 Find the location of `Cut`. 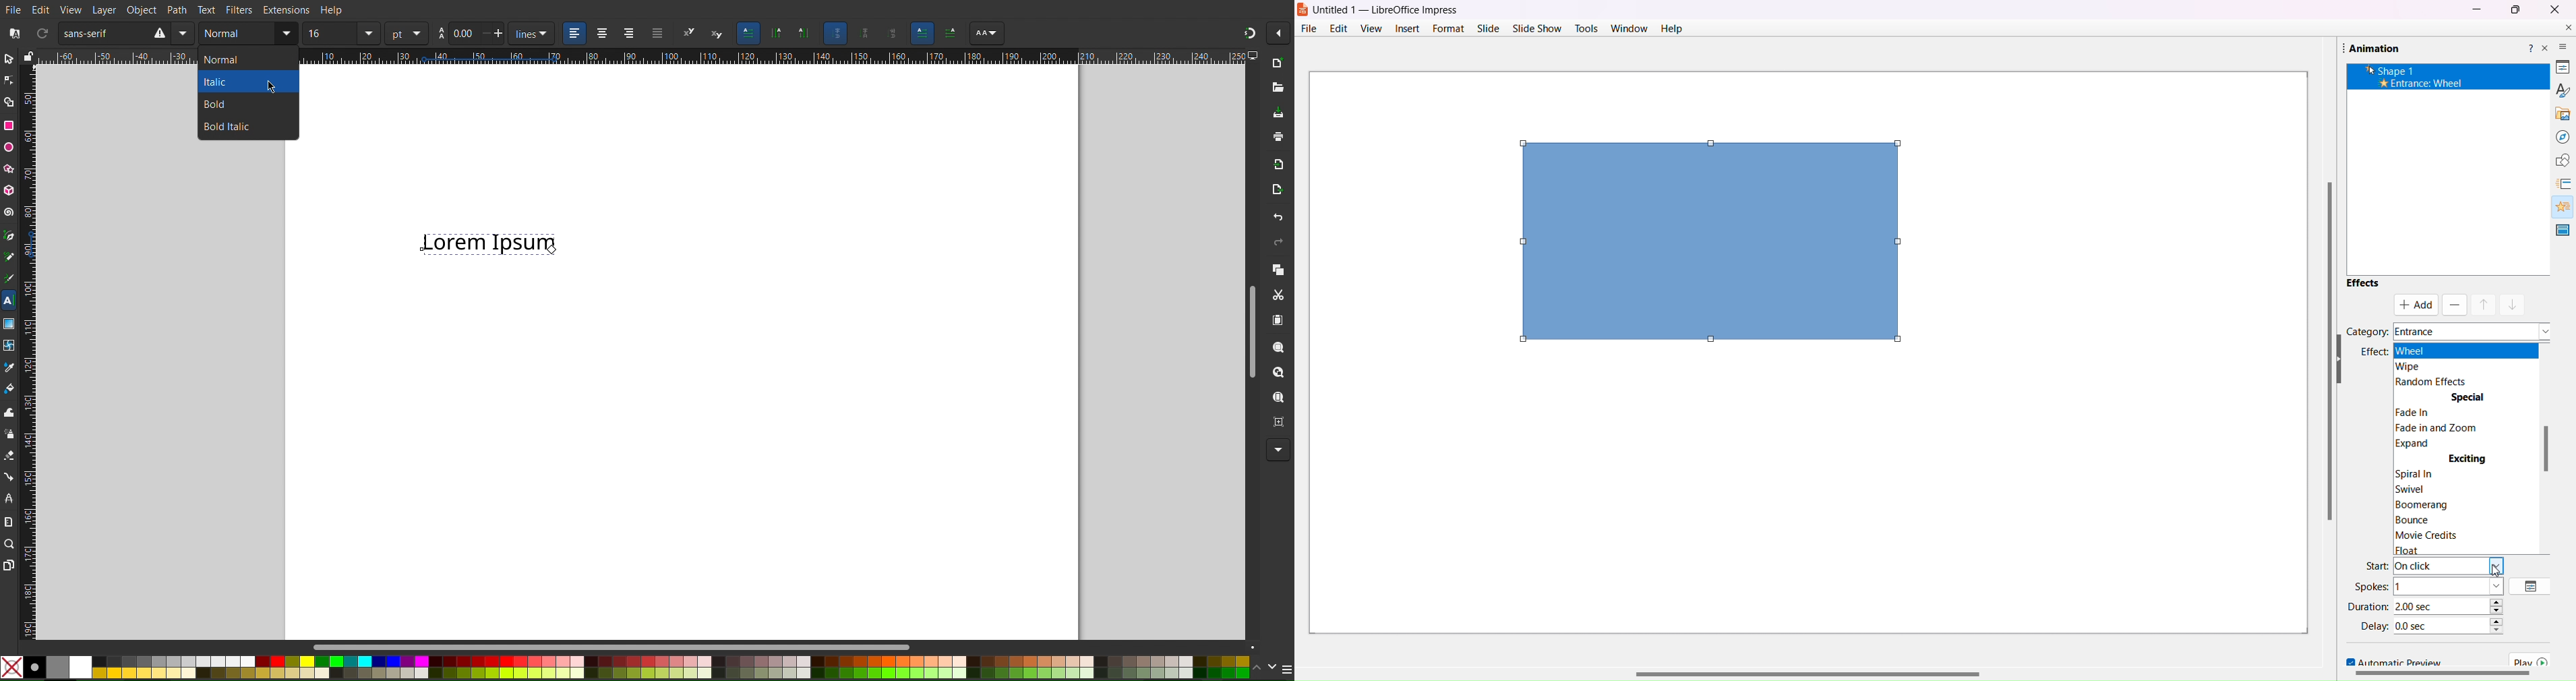

Cut is located at coordinates (1279, 296).